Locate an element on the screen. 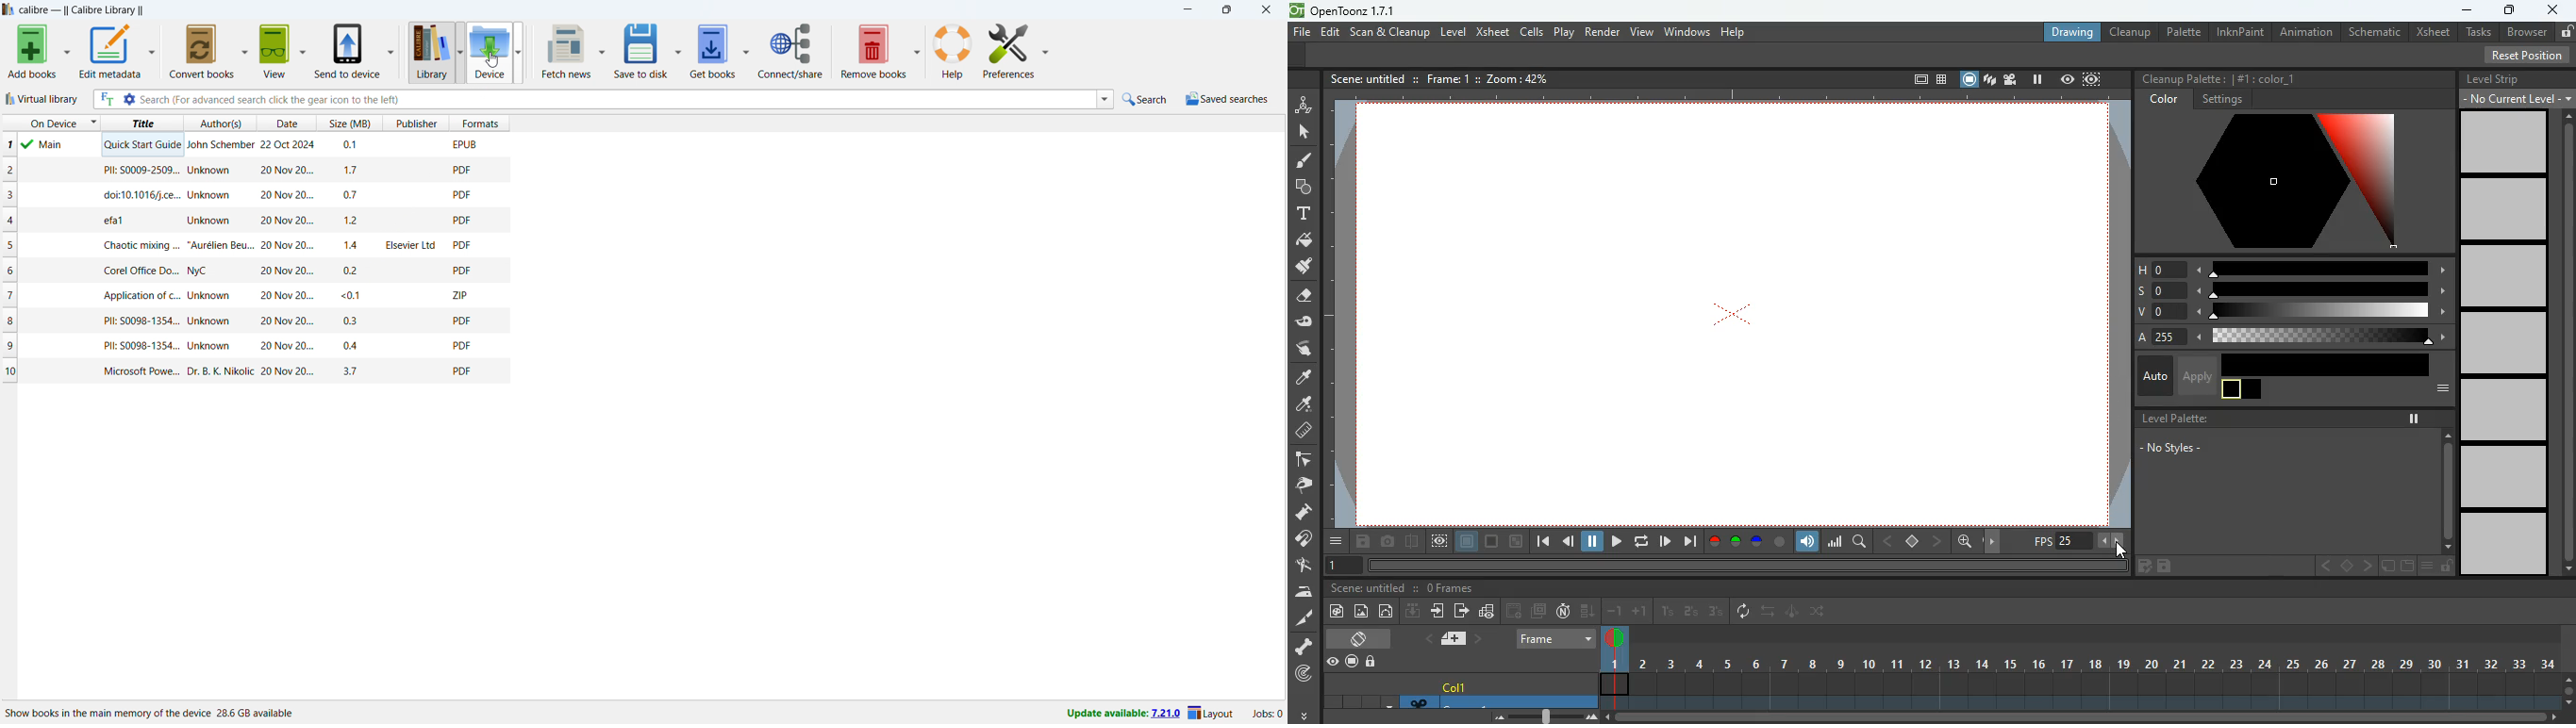 This screenshot has width=2576, height=728. right is located at coordinates (1938, 540).